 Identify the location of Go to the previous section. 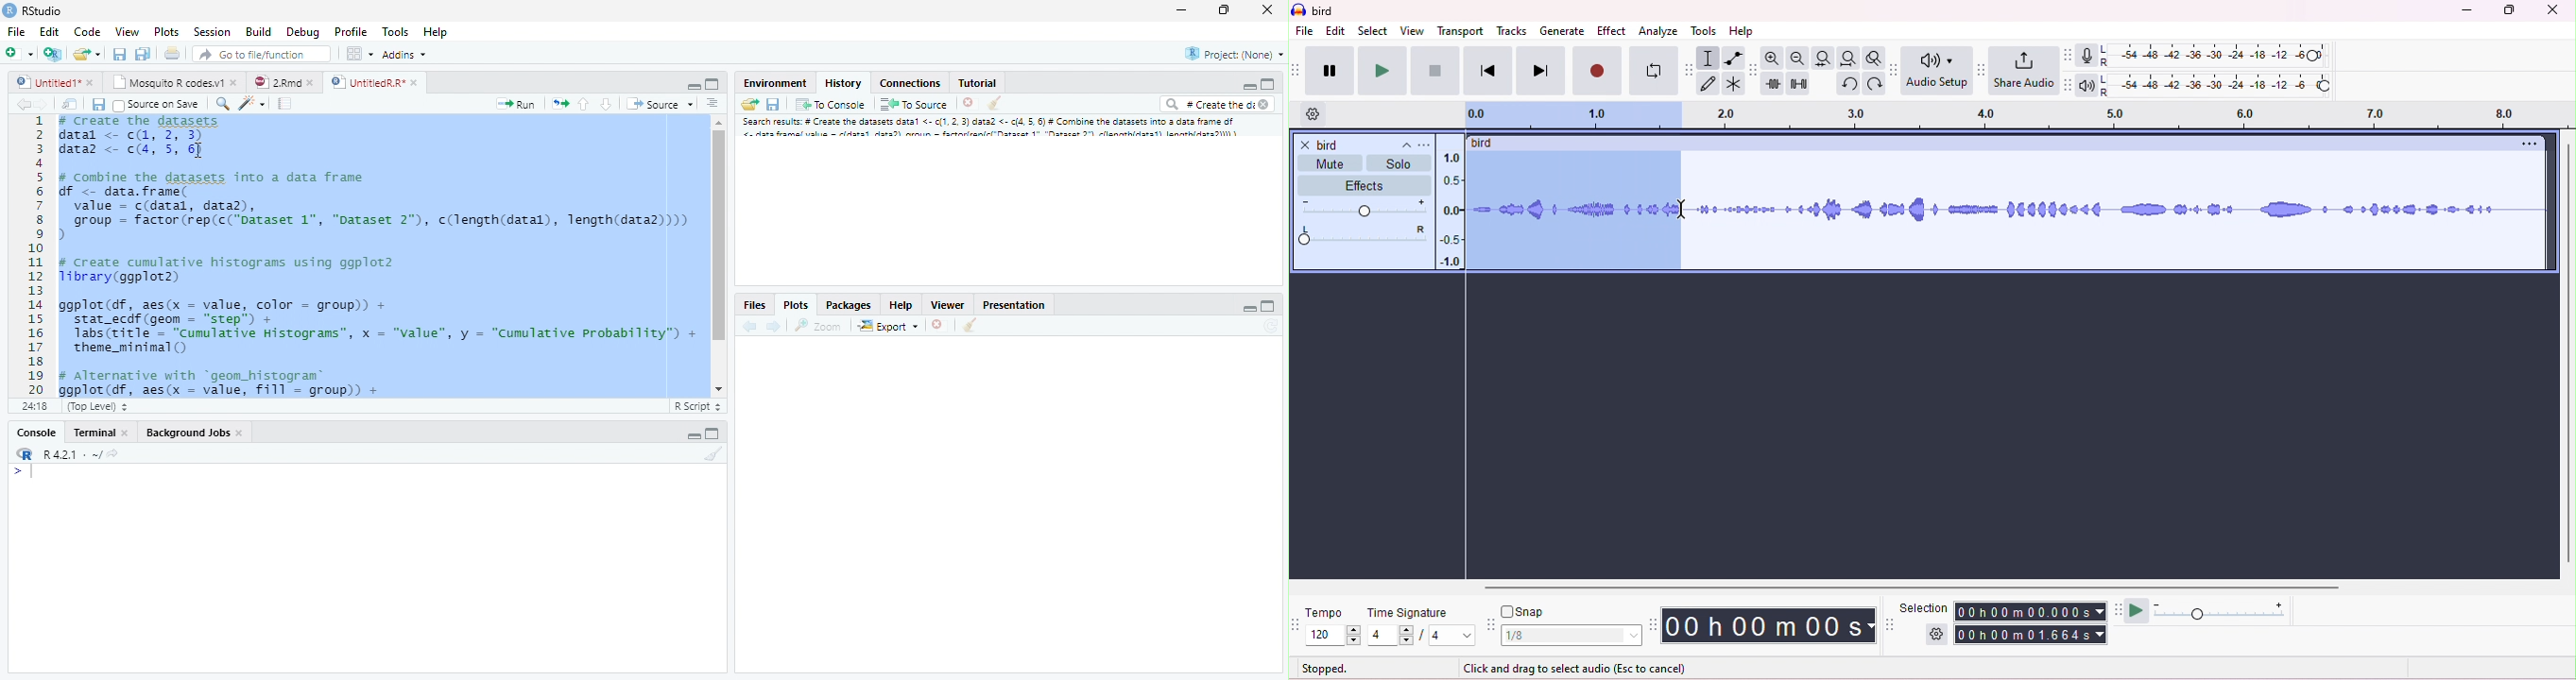
(585, 107).